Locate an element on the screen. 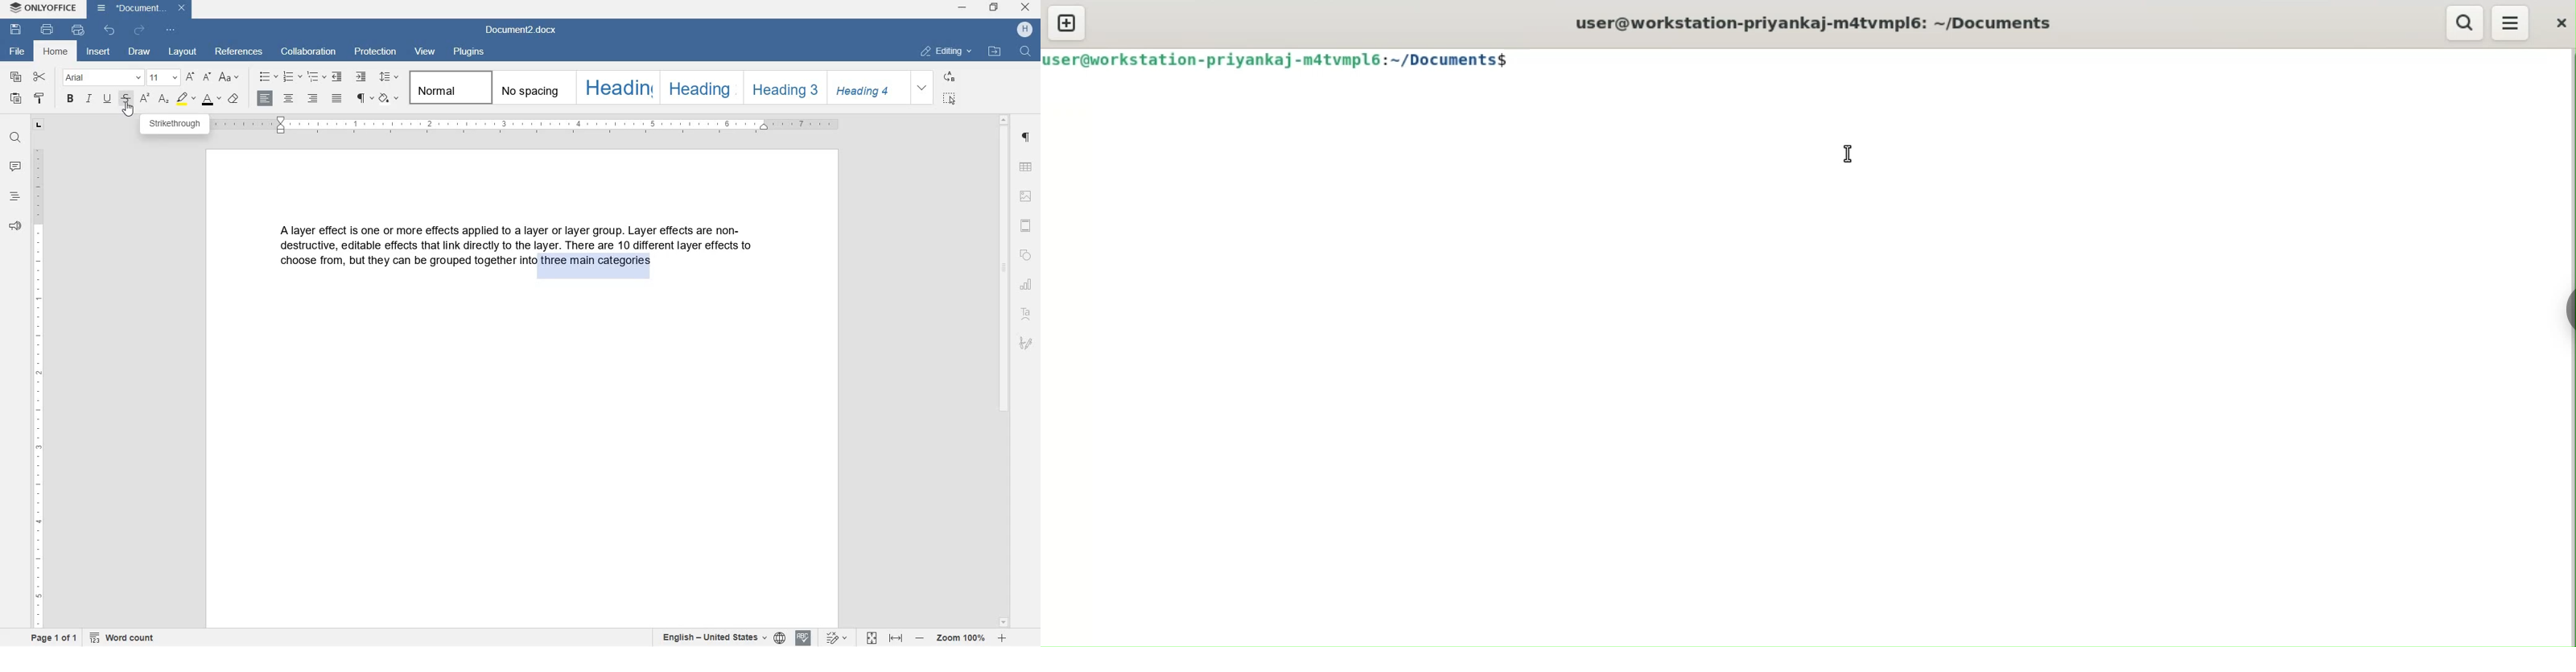  heading 4 is located at coordinates (868, 87).